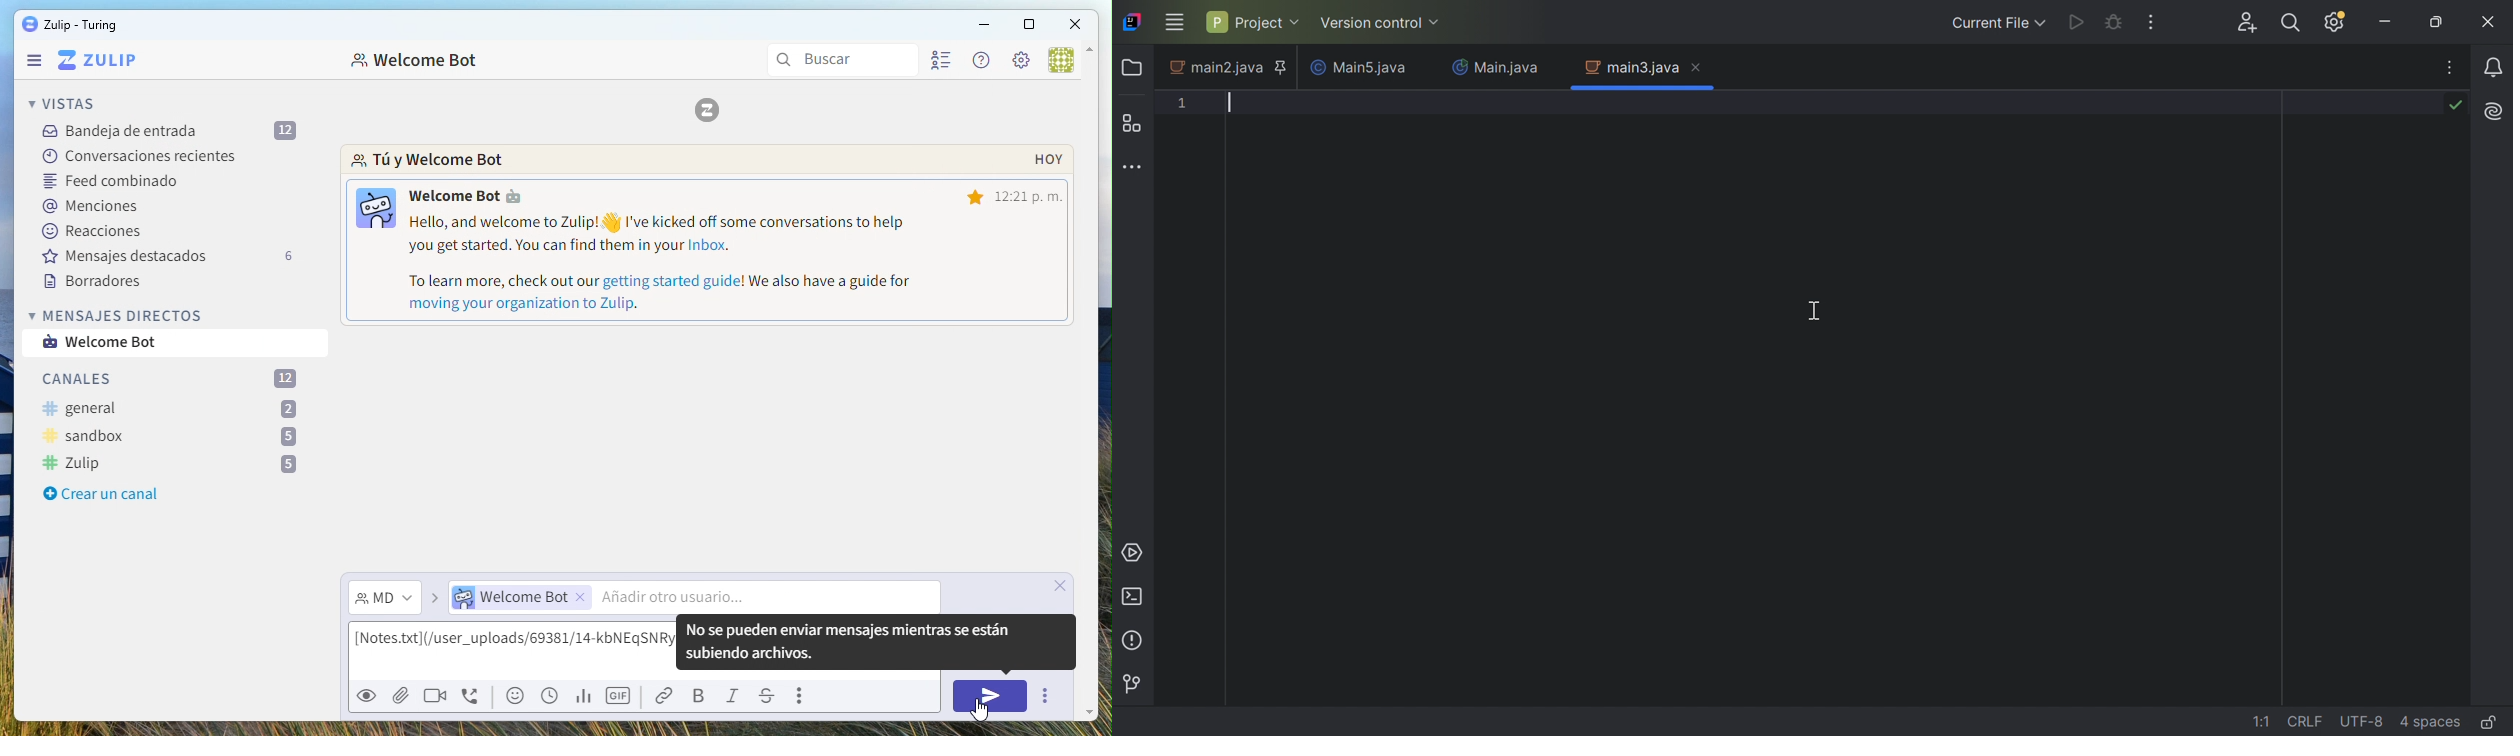  I want to click on Project, so click(1253, 23).